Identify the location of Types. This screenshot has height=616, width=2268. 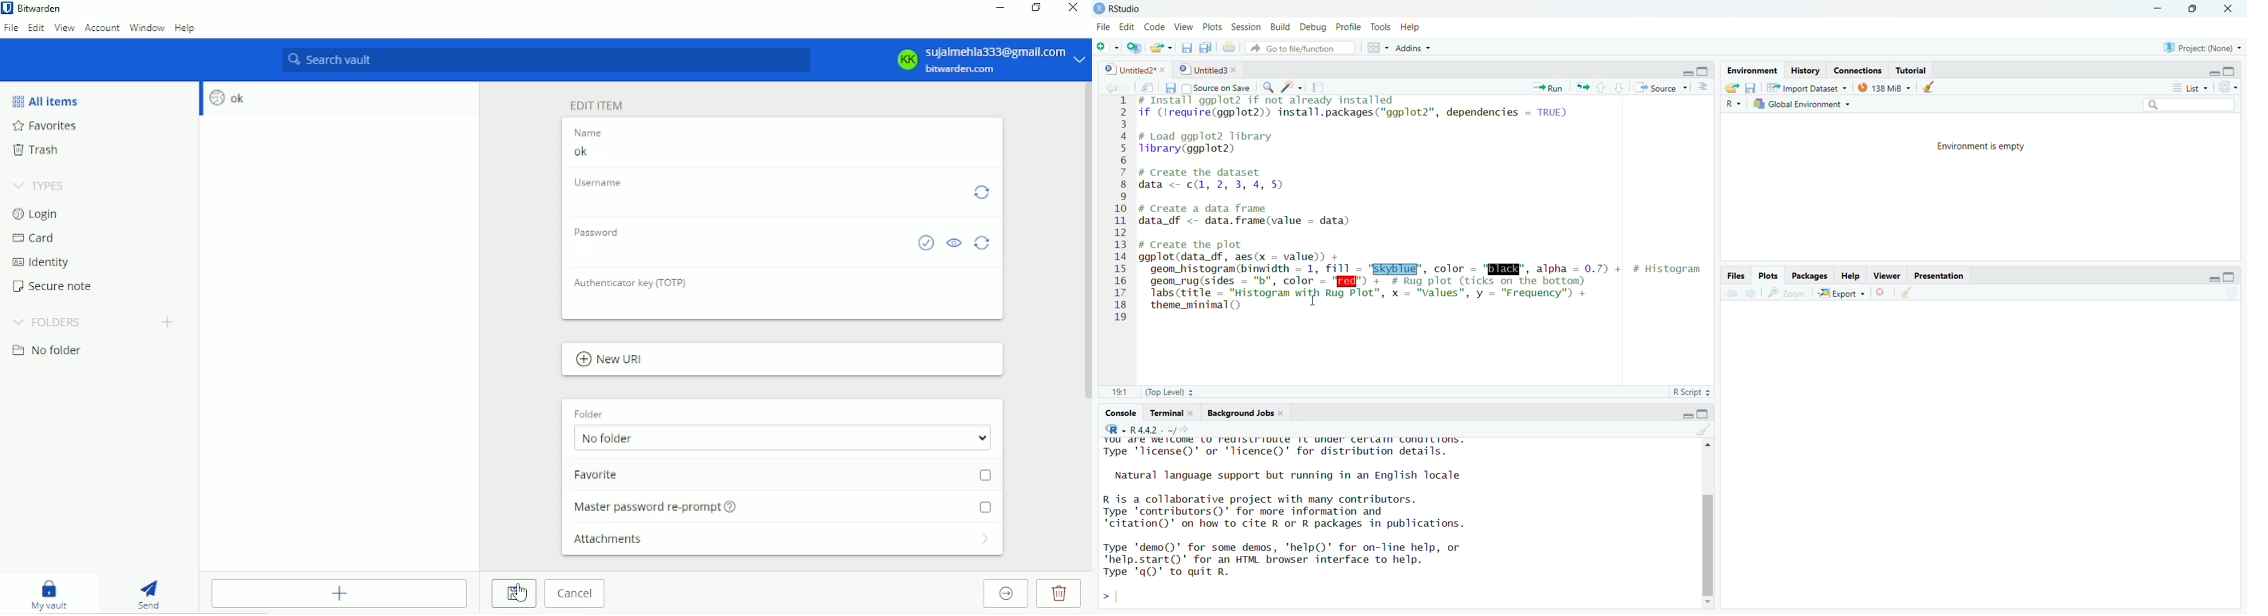
(37, 186).